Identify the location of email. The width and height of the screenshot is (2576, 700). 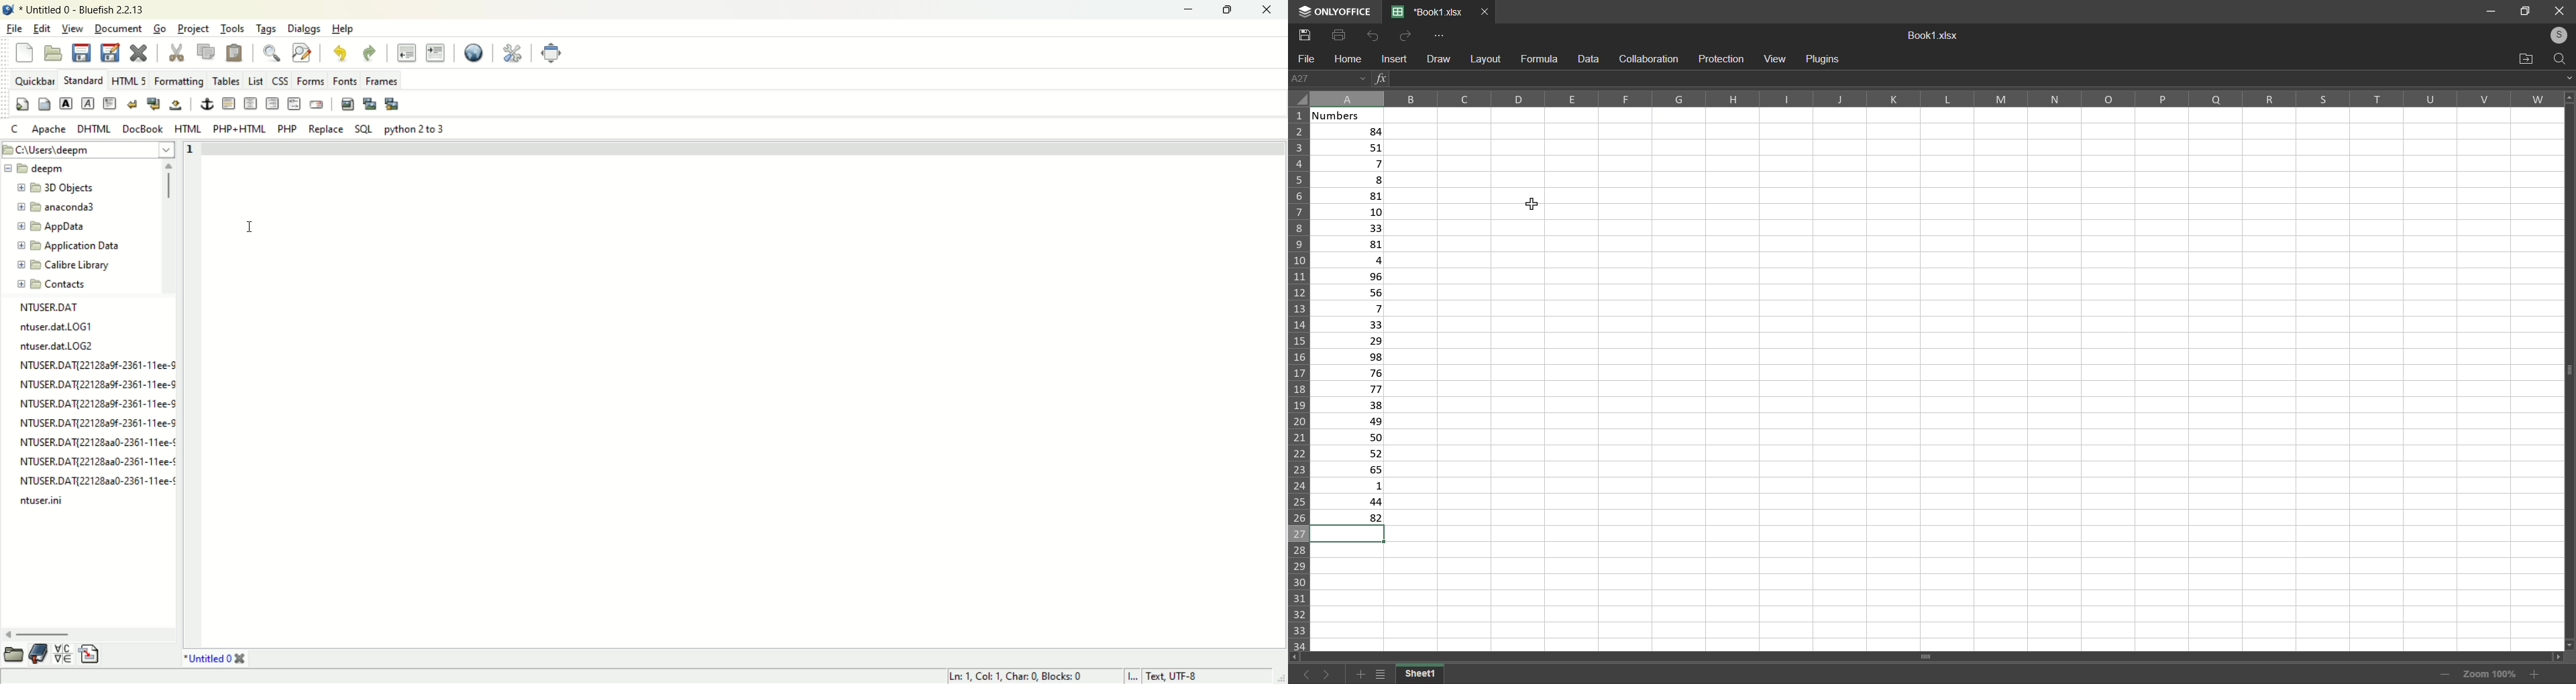
(316, 103).